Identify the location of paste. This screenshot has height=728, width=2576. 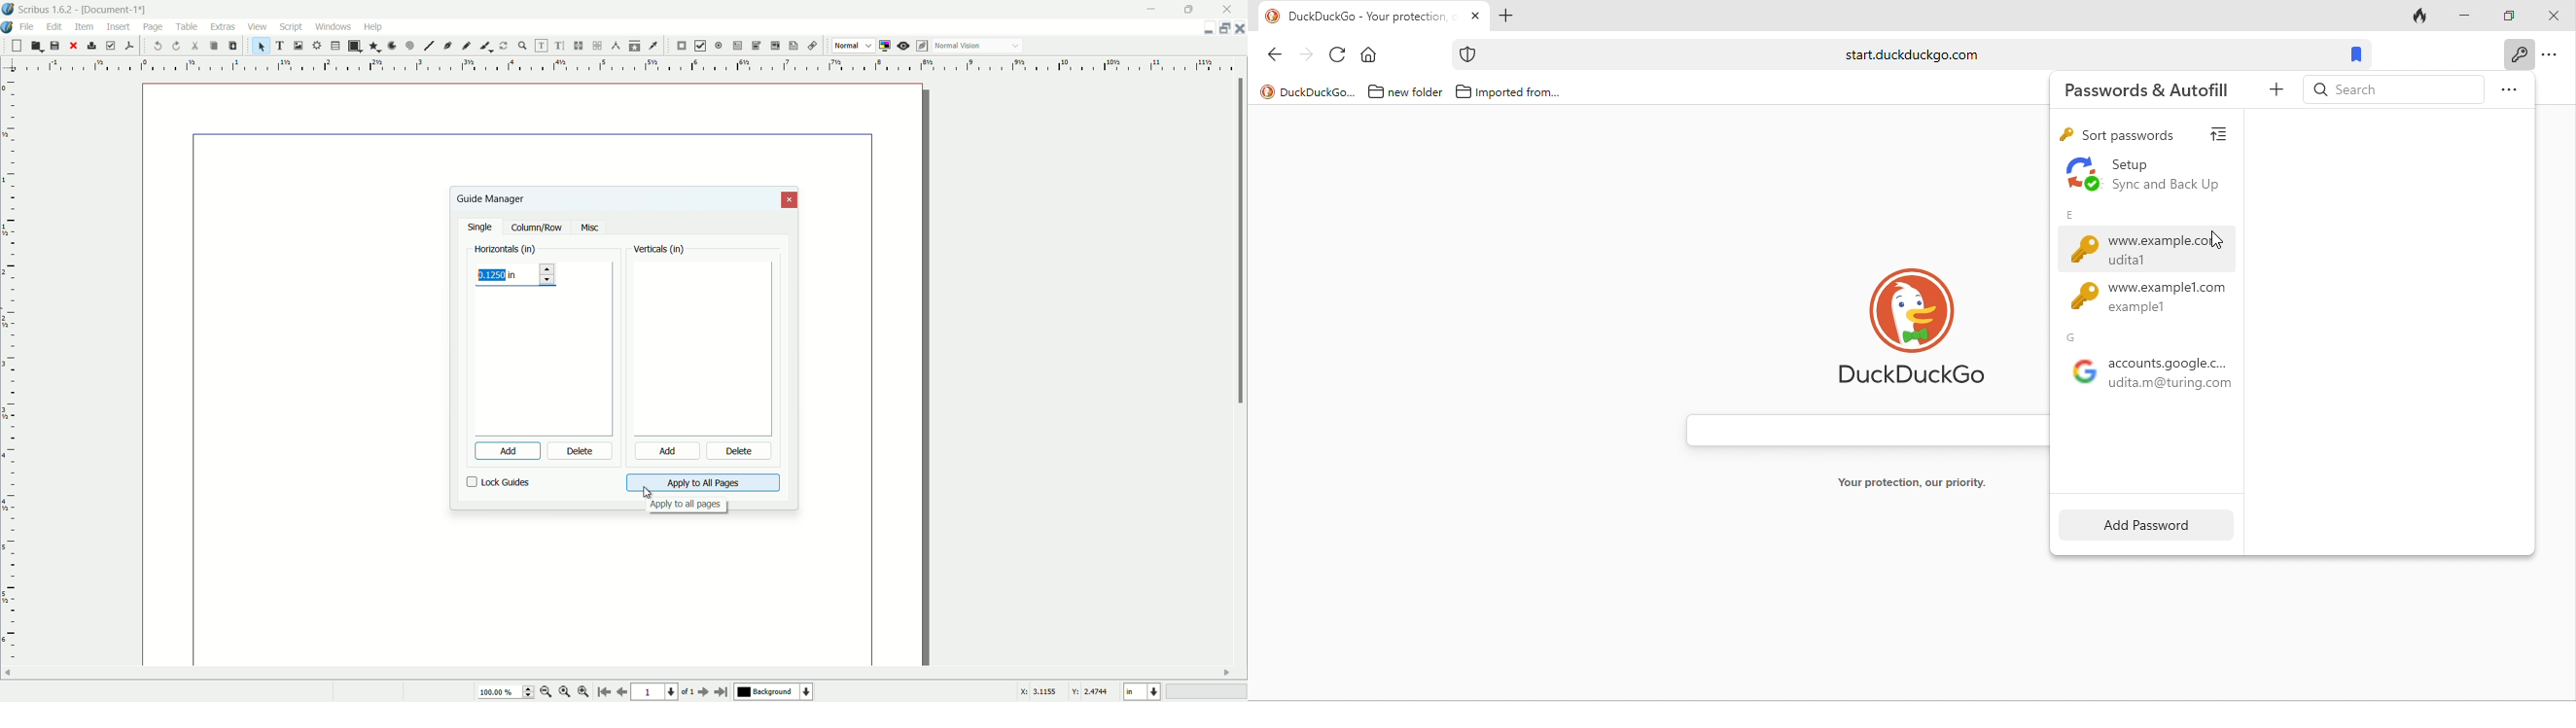
(232, 46).